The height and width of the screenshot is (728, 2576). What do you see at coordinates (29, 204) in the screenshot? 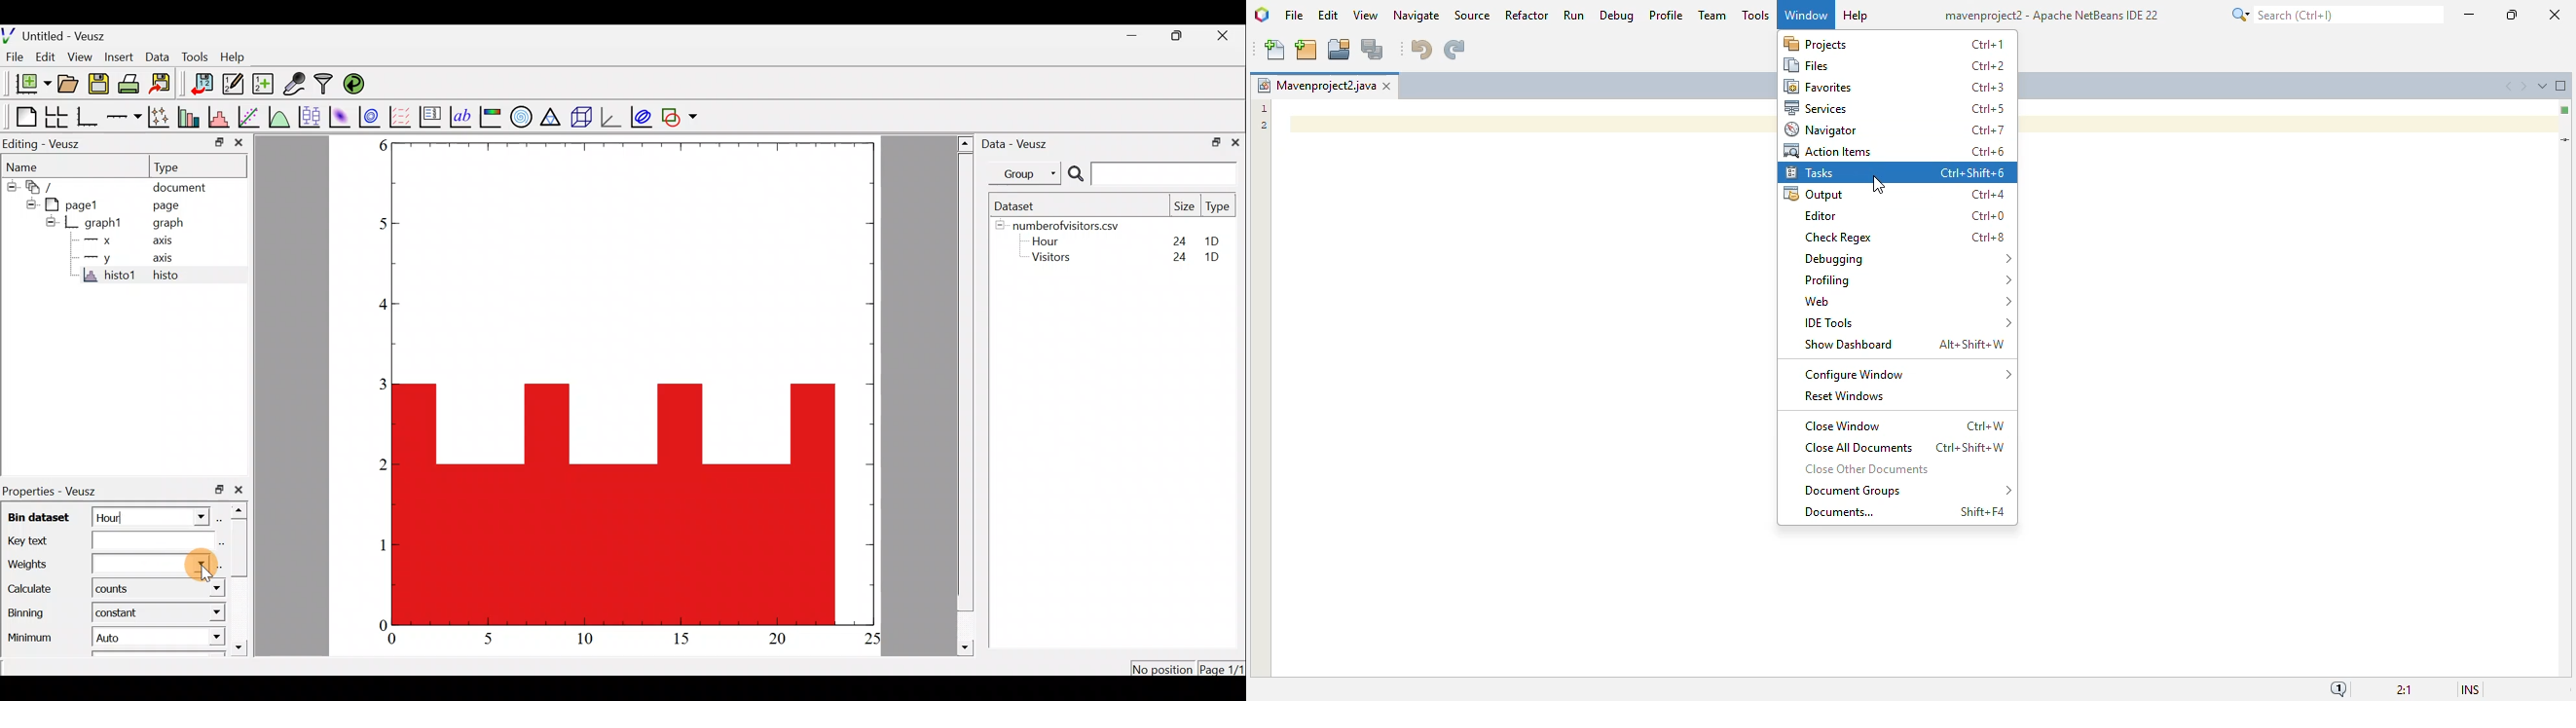
I see `hide sub menu` at bounding box center [29, 204].